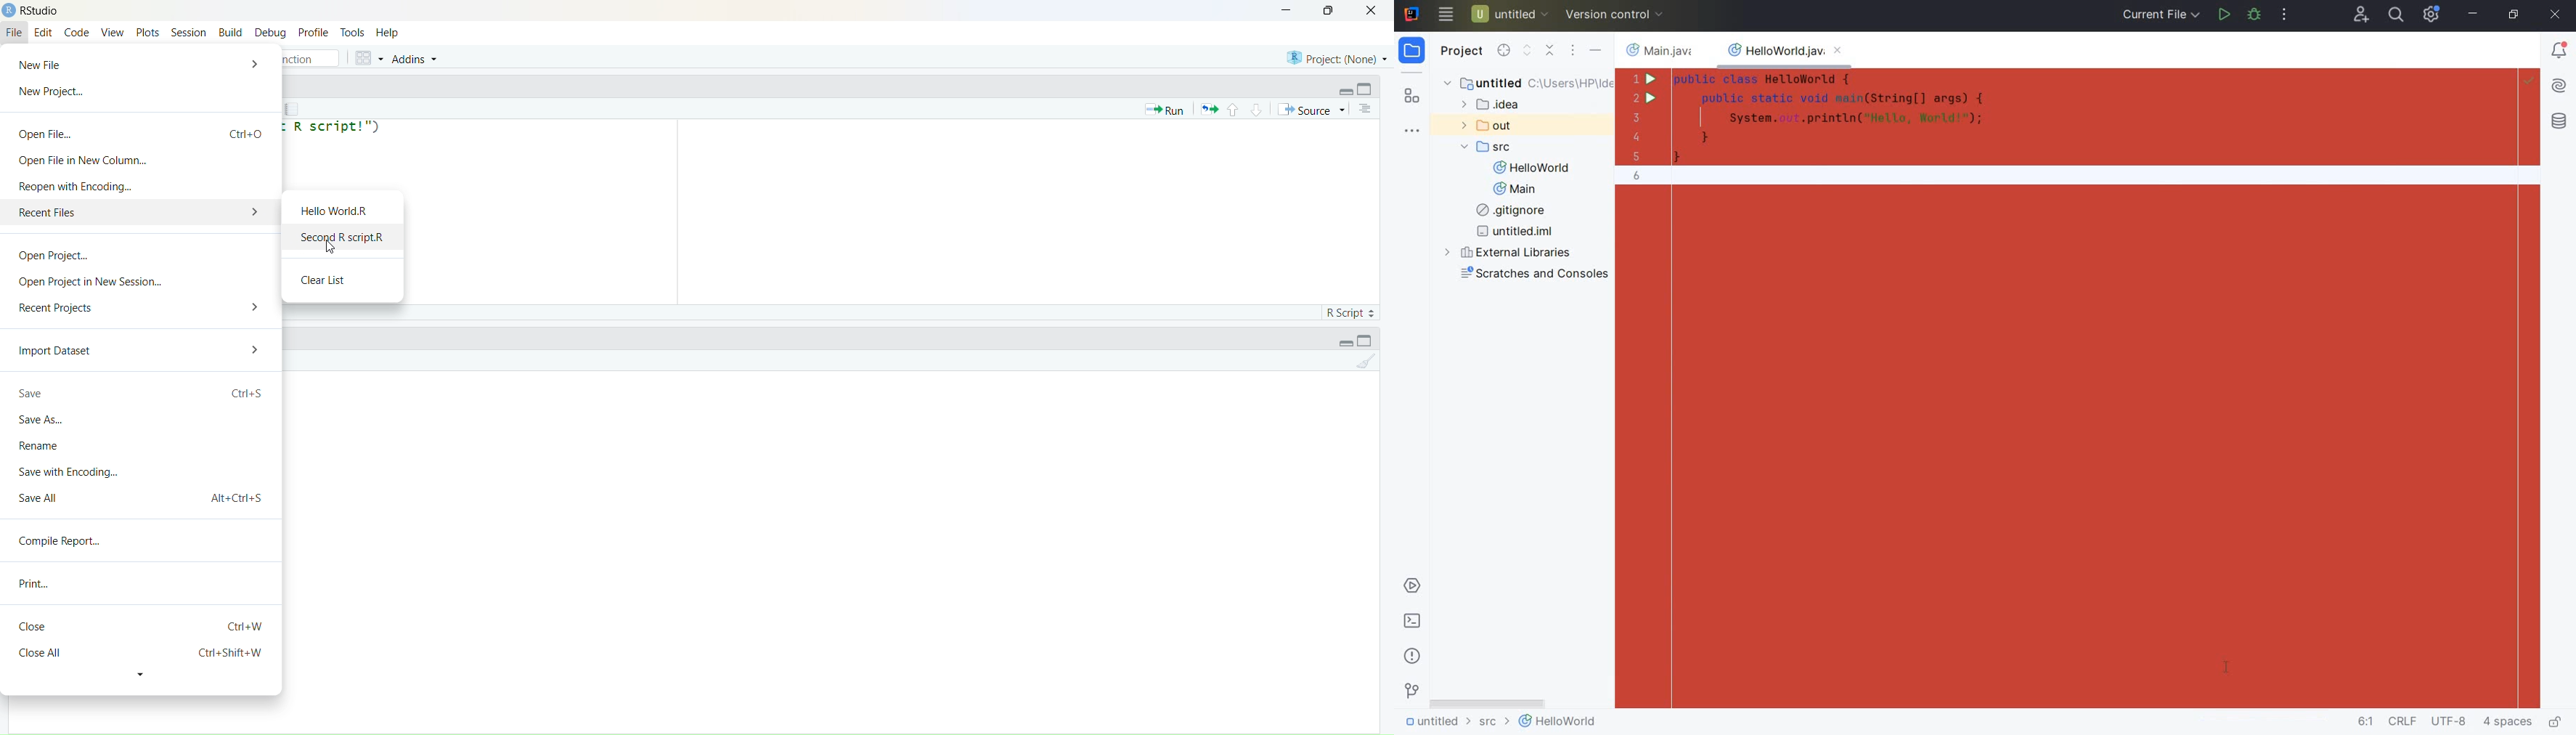 This screenshot has width=2576, height=756. Describe the element at coordinates (258, 351) in the screenshot. I see `More` at that location.